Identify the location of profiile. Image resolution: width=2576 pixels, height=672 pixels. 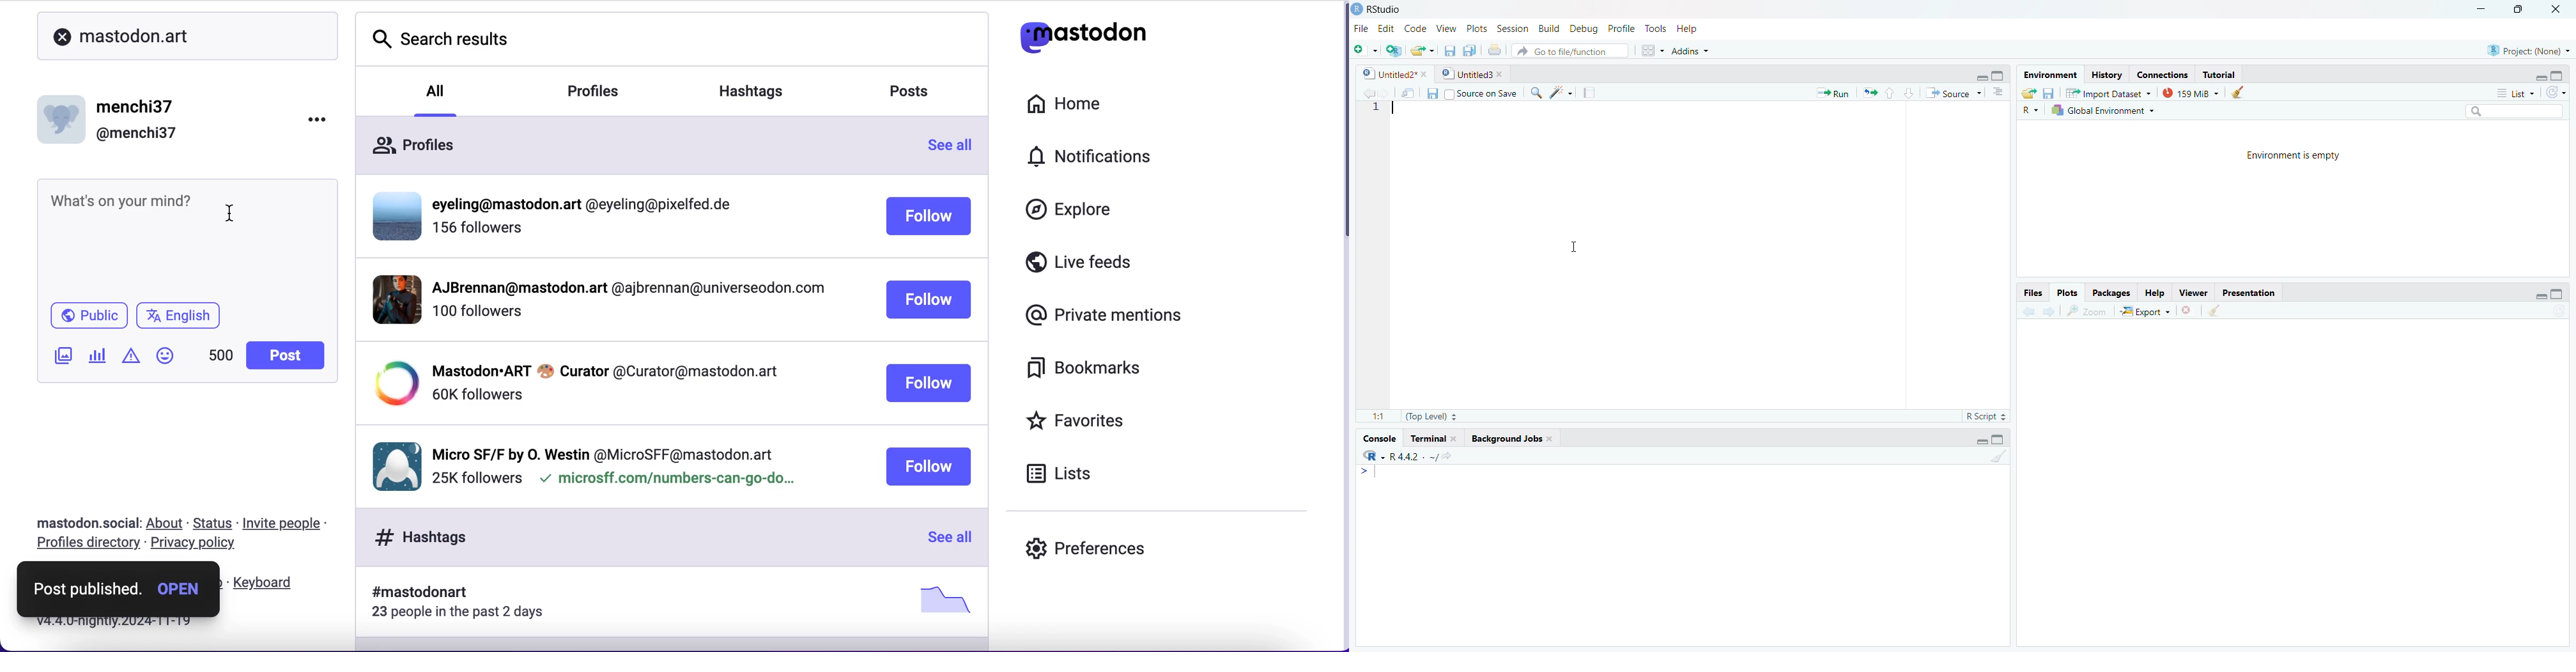
(588, 205).